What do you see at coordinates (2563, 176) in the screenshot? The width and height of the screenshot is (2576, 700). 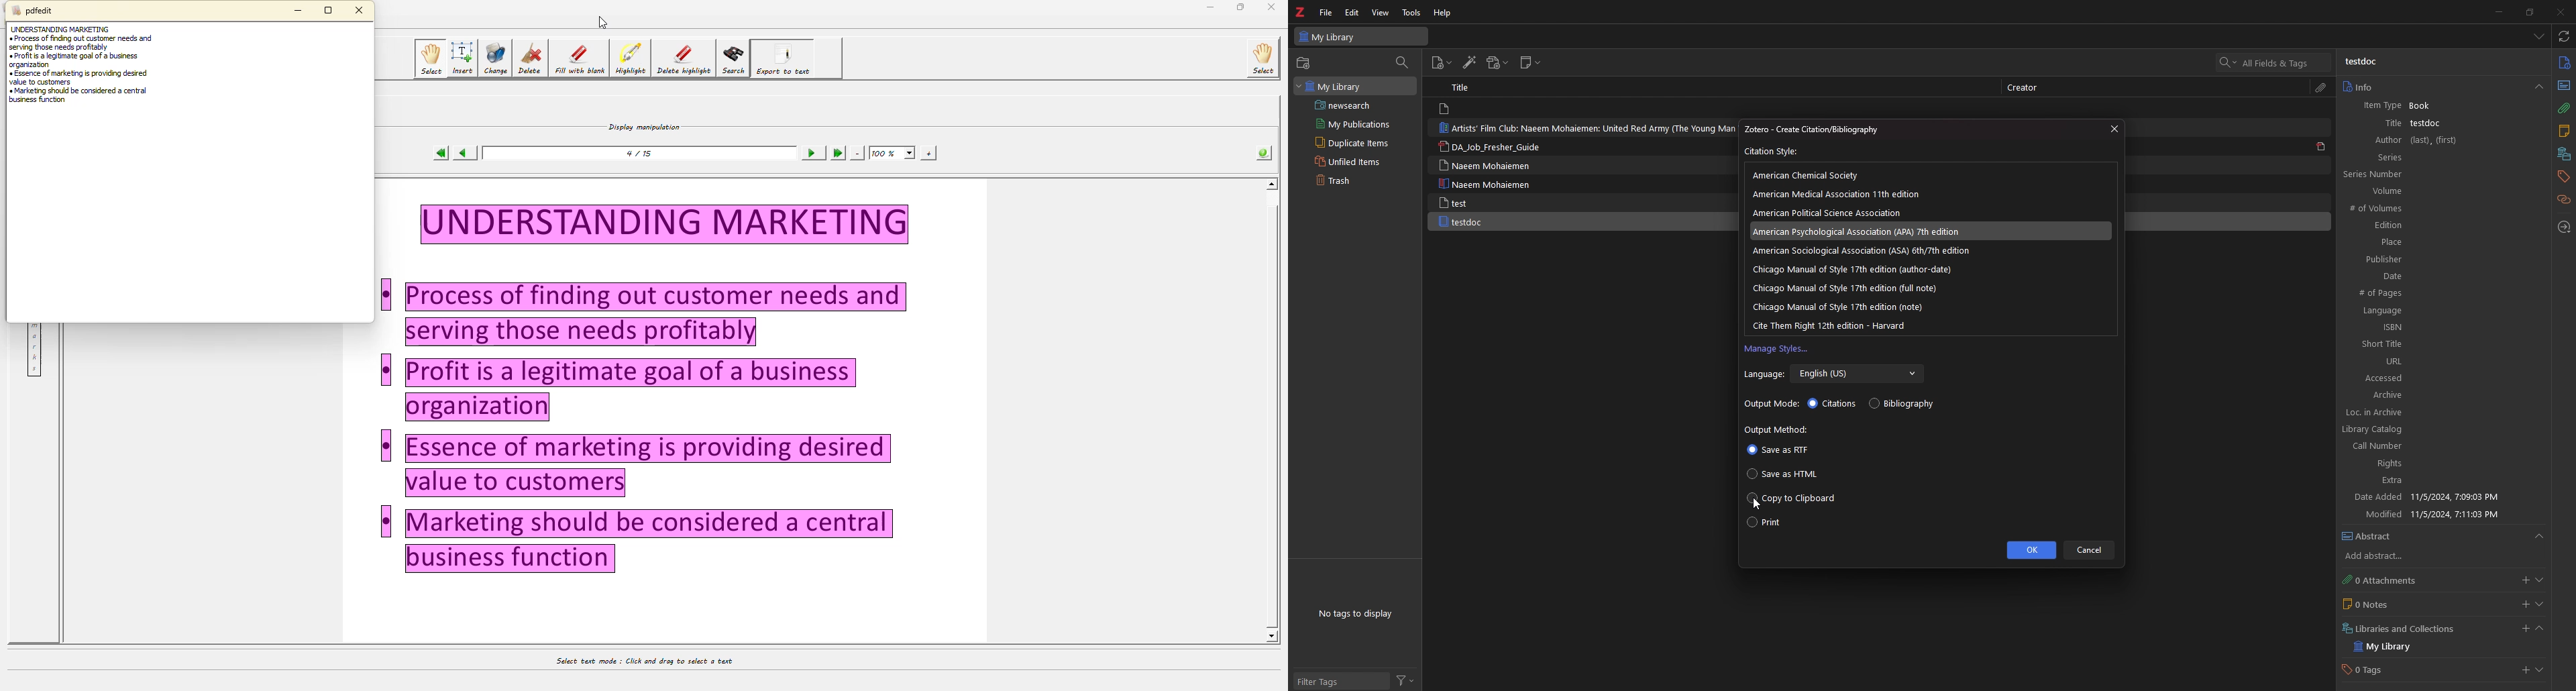 I see `tags` at bounding box center [2563, 176].